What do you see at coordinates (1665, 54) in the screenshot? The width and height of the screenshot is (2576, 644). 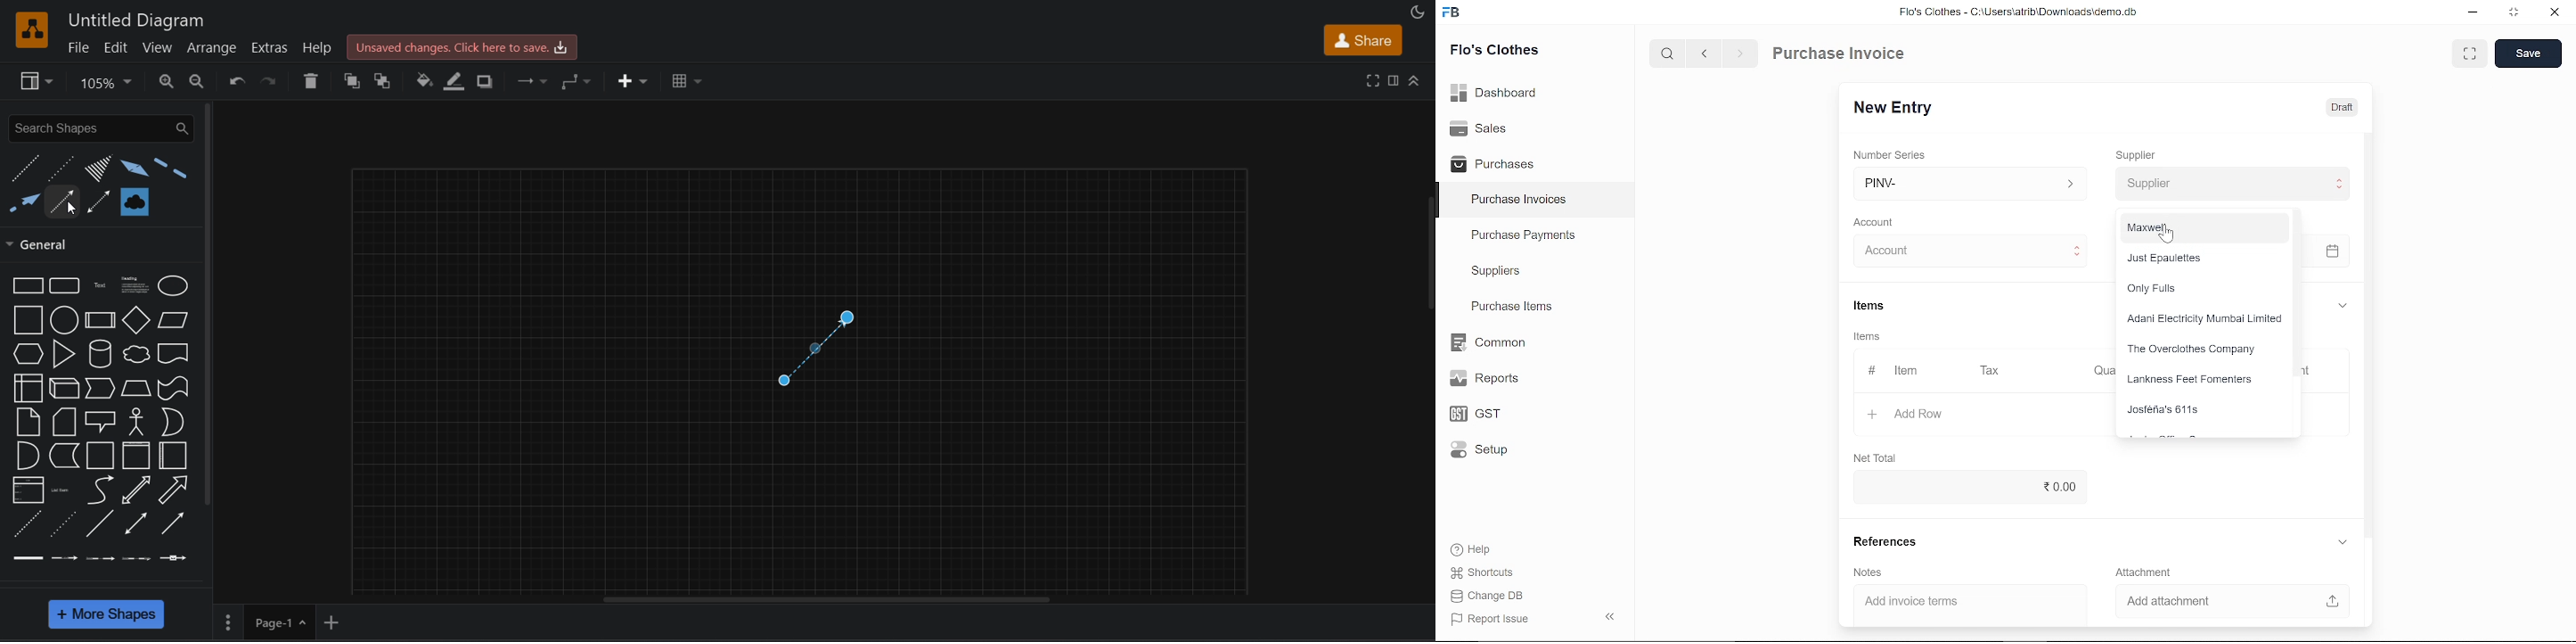 I see `serach` at bounding box center [1665, 54].